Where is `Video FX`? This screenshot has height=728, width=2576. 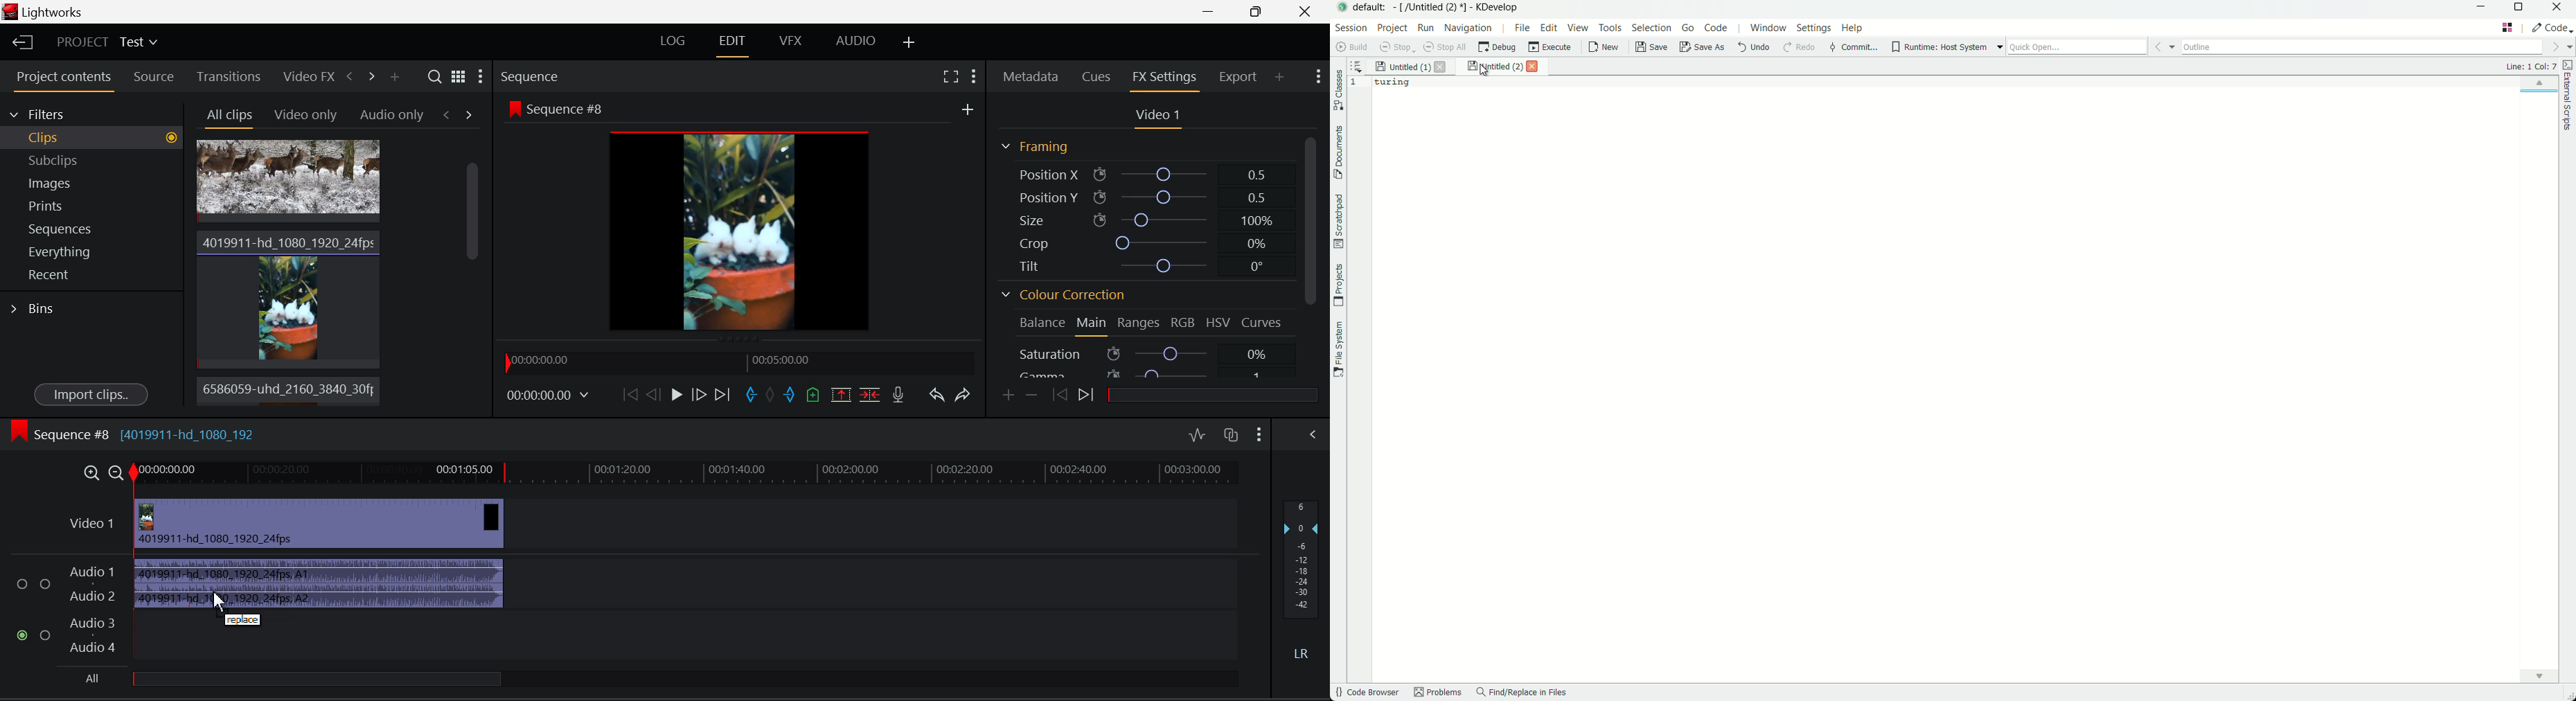
Video FX is located at coordinates (306, 75).